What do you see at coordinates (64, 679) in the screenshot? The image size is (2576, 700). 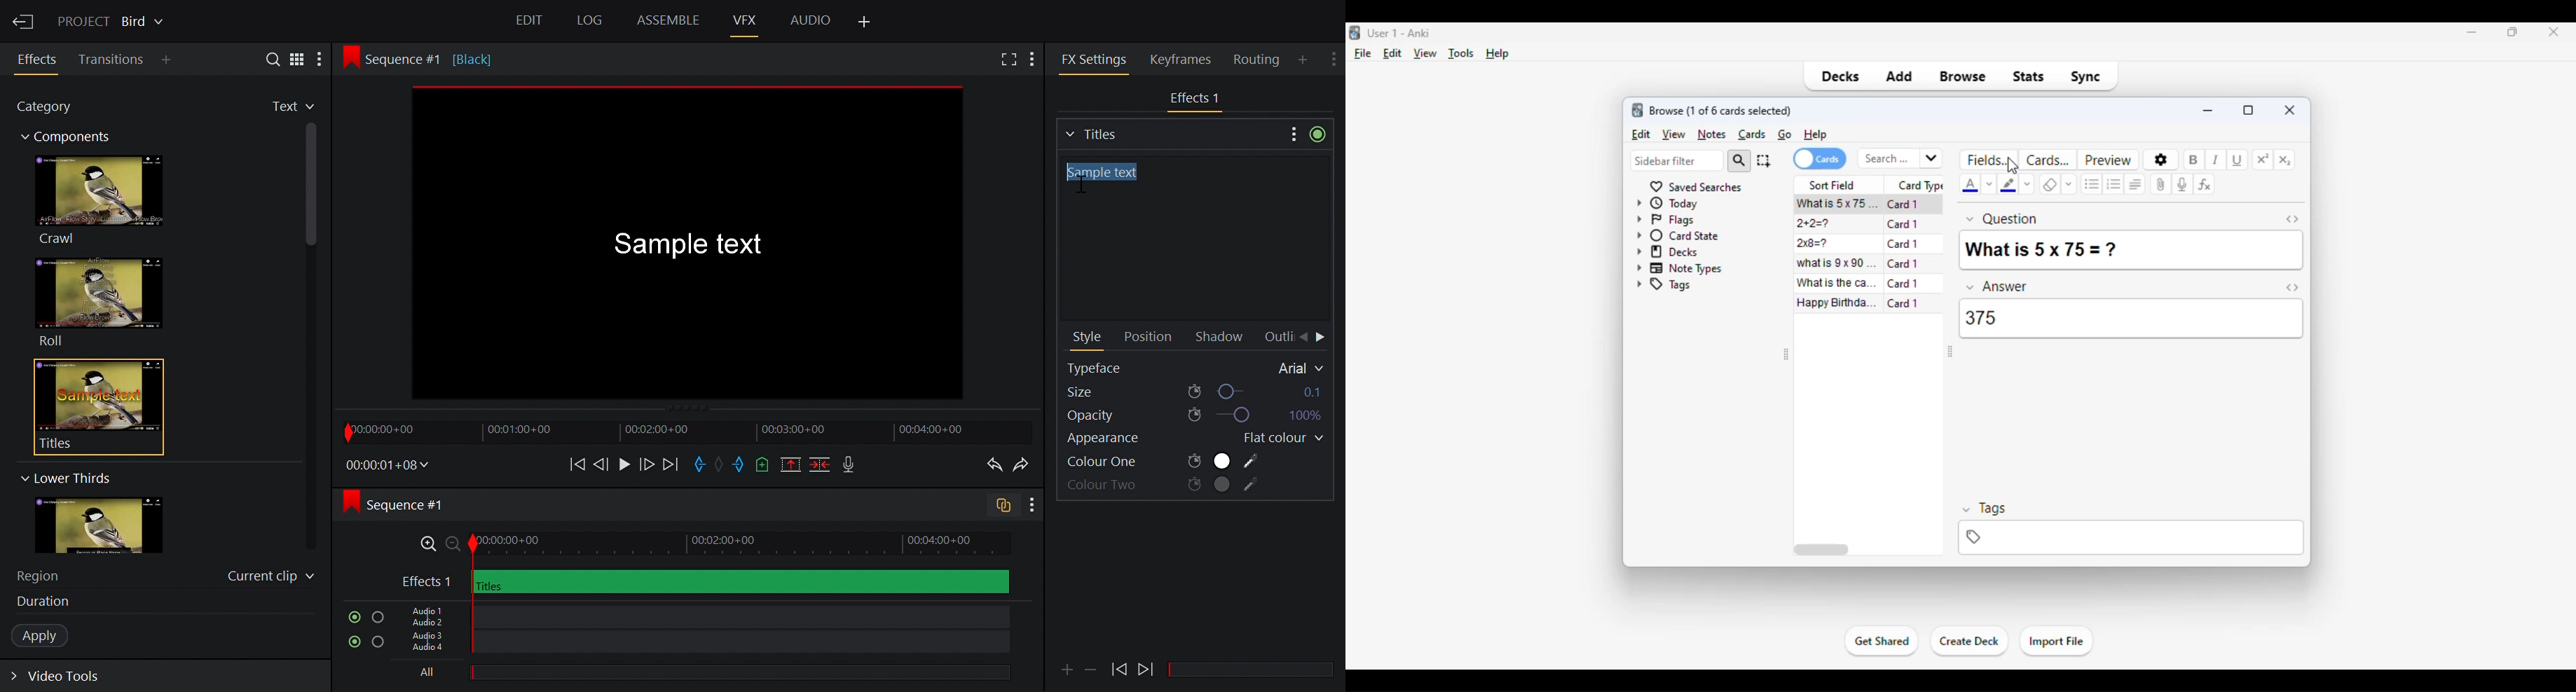 I see `Expand video tools` at bounding box center [64, 679].